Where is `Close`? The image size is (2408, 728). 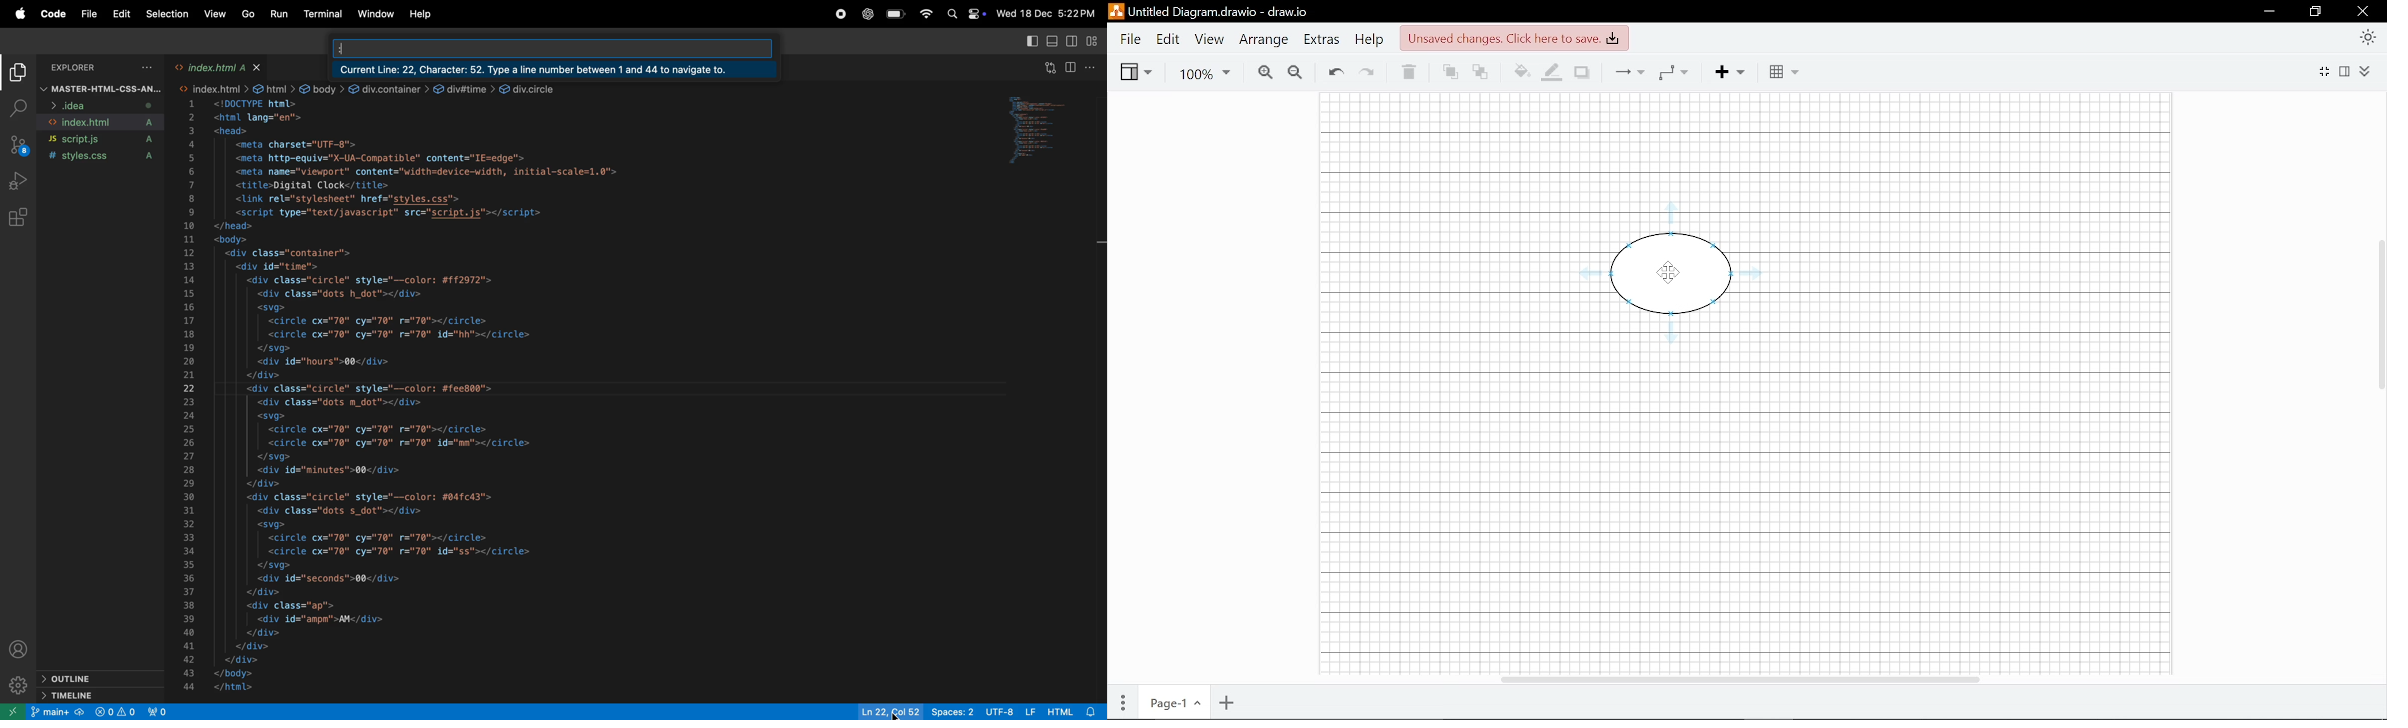
Close is located at coordinates (2363, 11).